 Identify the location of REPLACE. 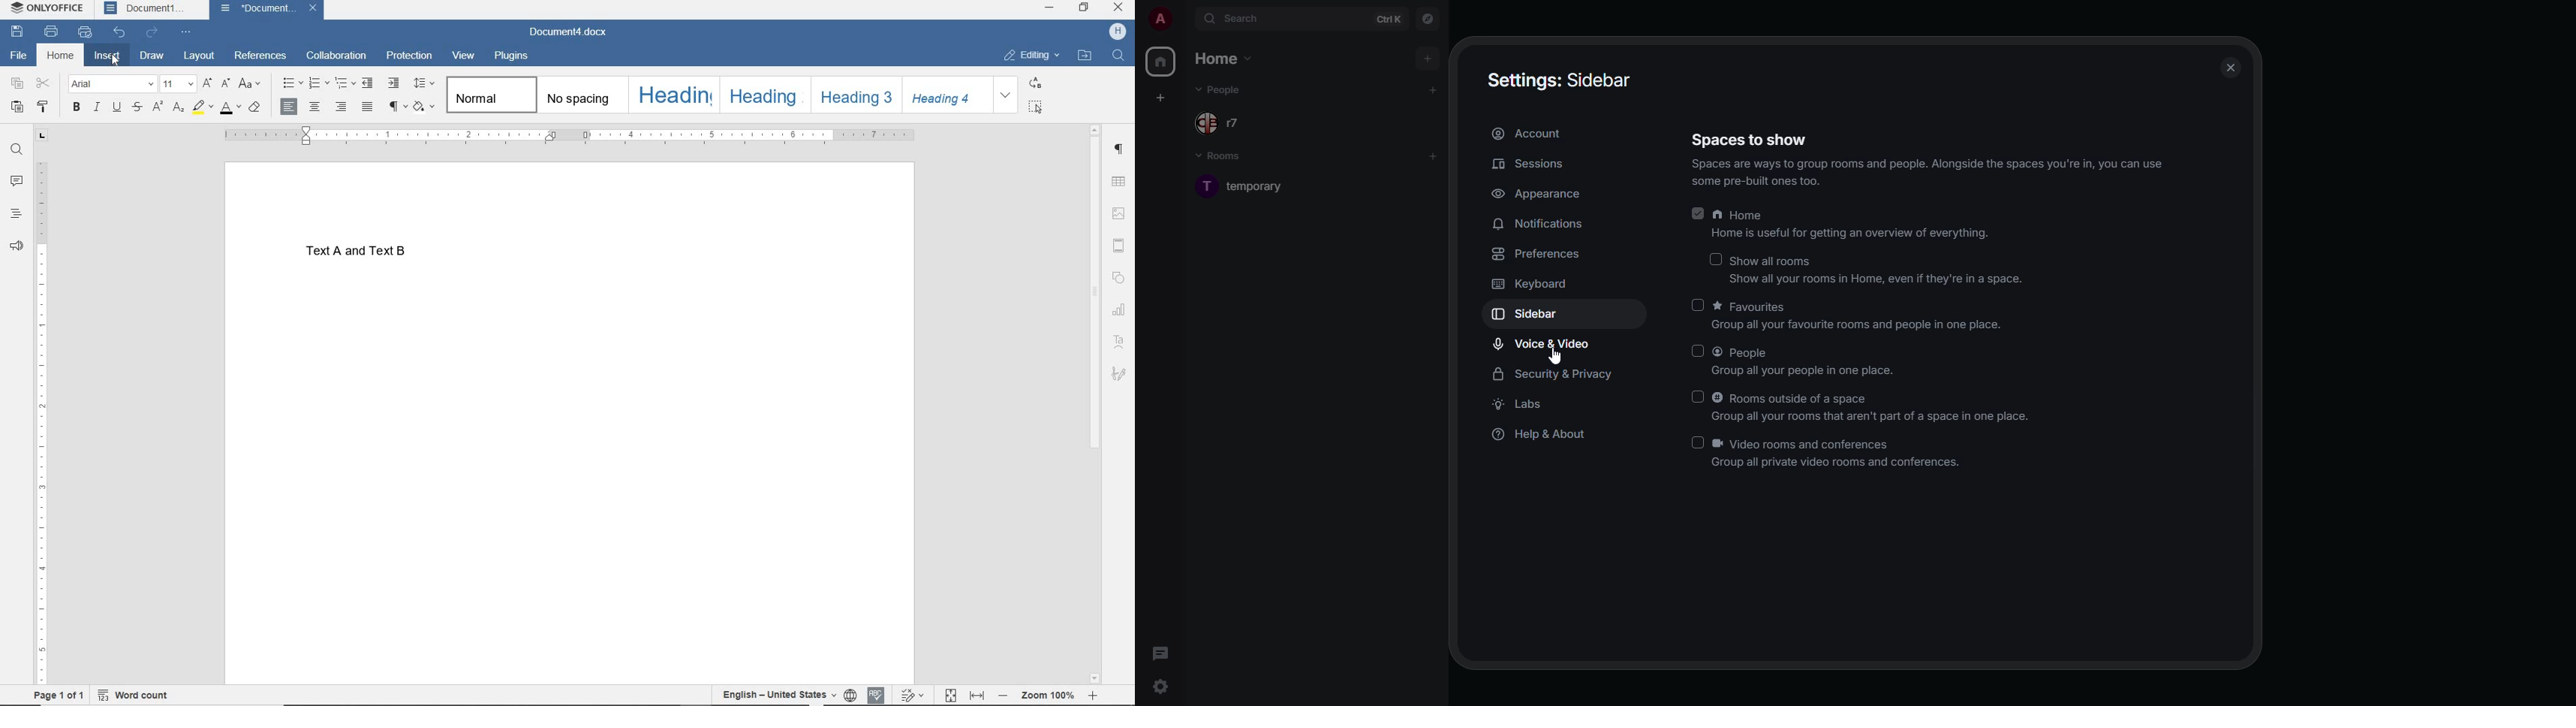
(1035, 83).